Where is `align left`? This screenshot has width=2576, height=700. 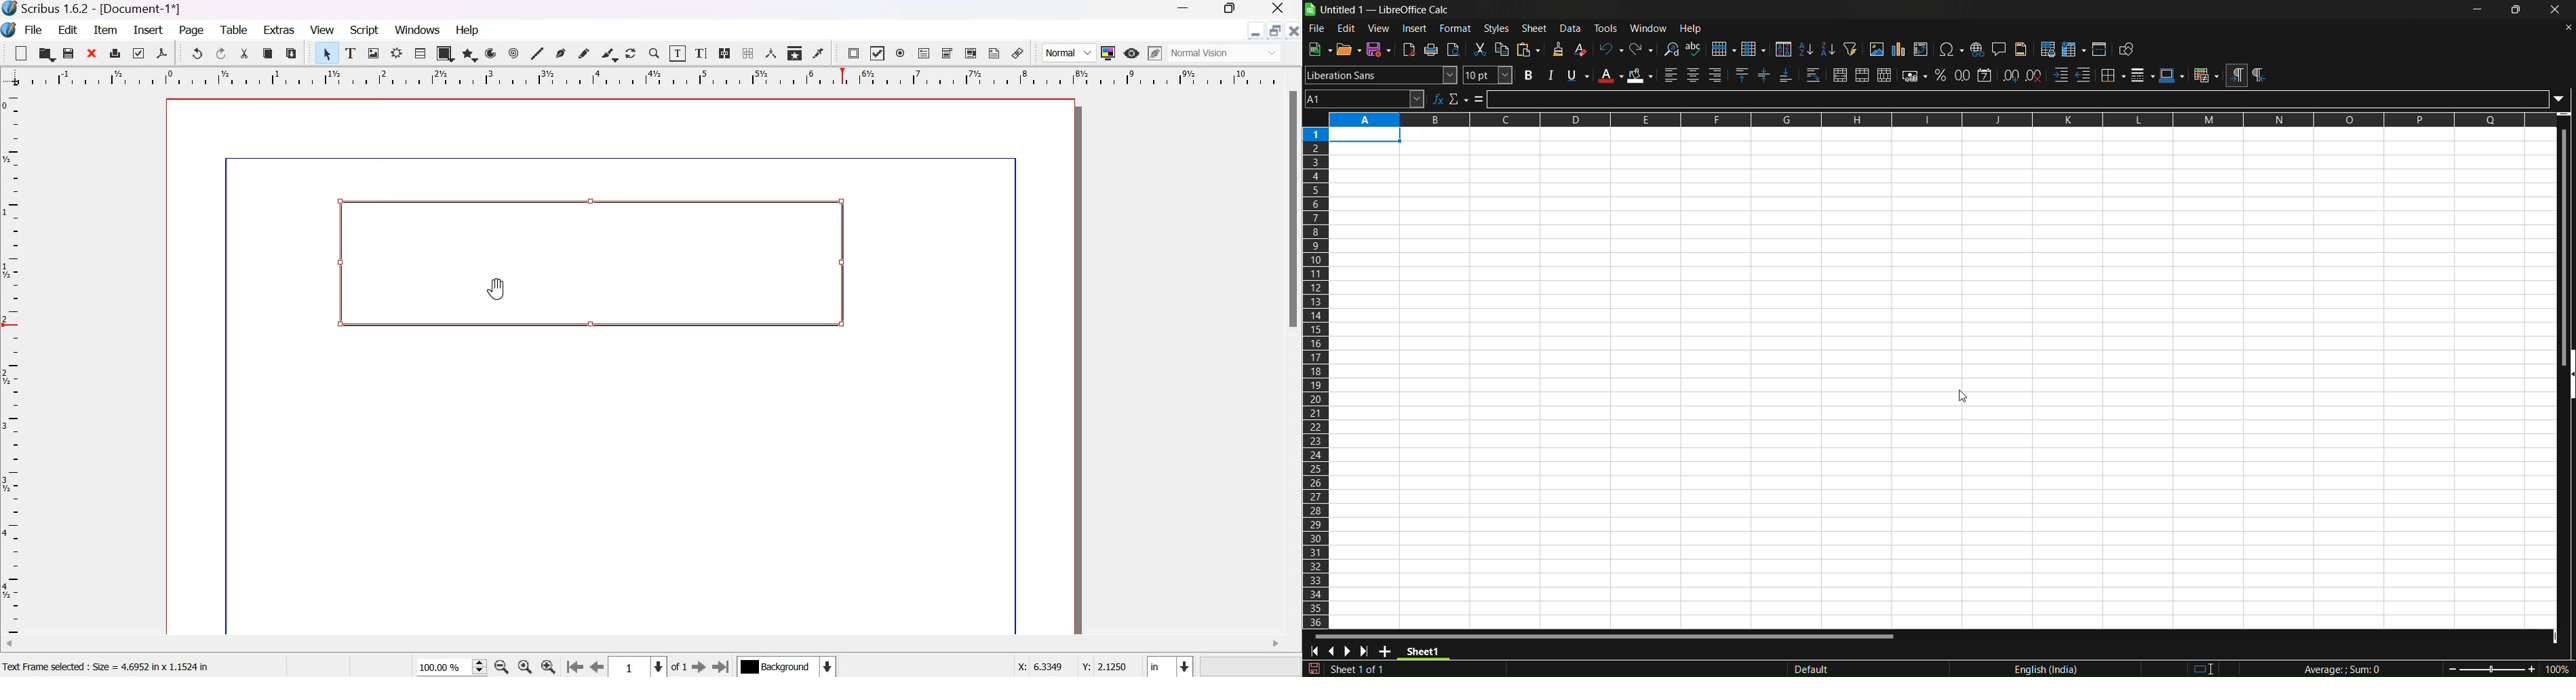 align left is located at coordinates (1671, 75).